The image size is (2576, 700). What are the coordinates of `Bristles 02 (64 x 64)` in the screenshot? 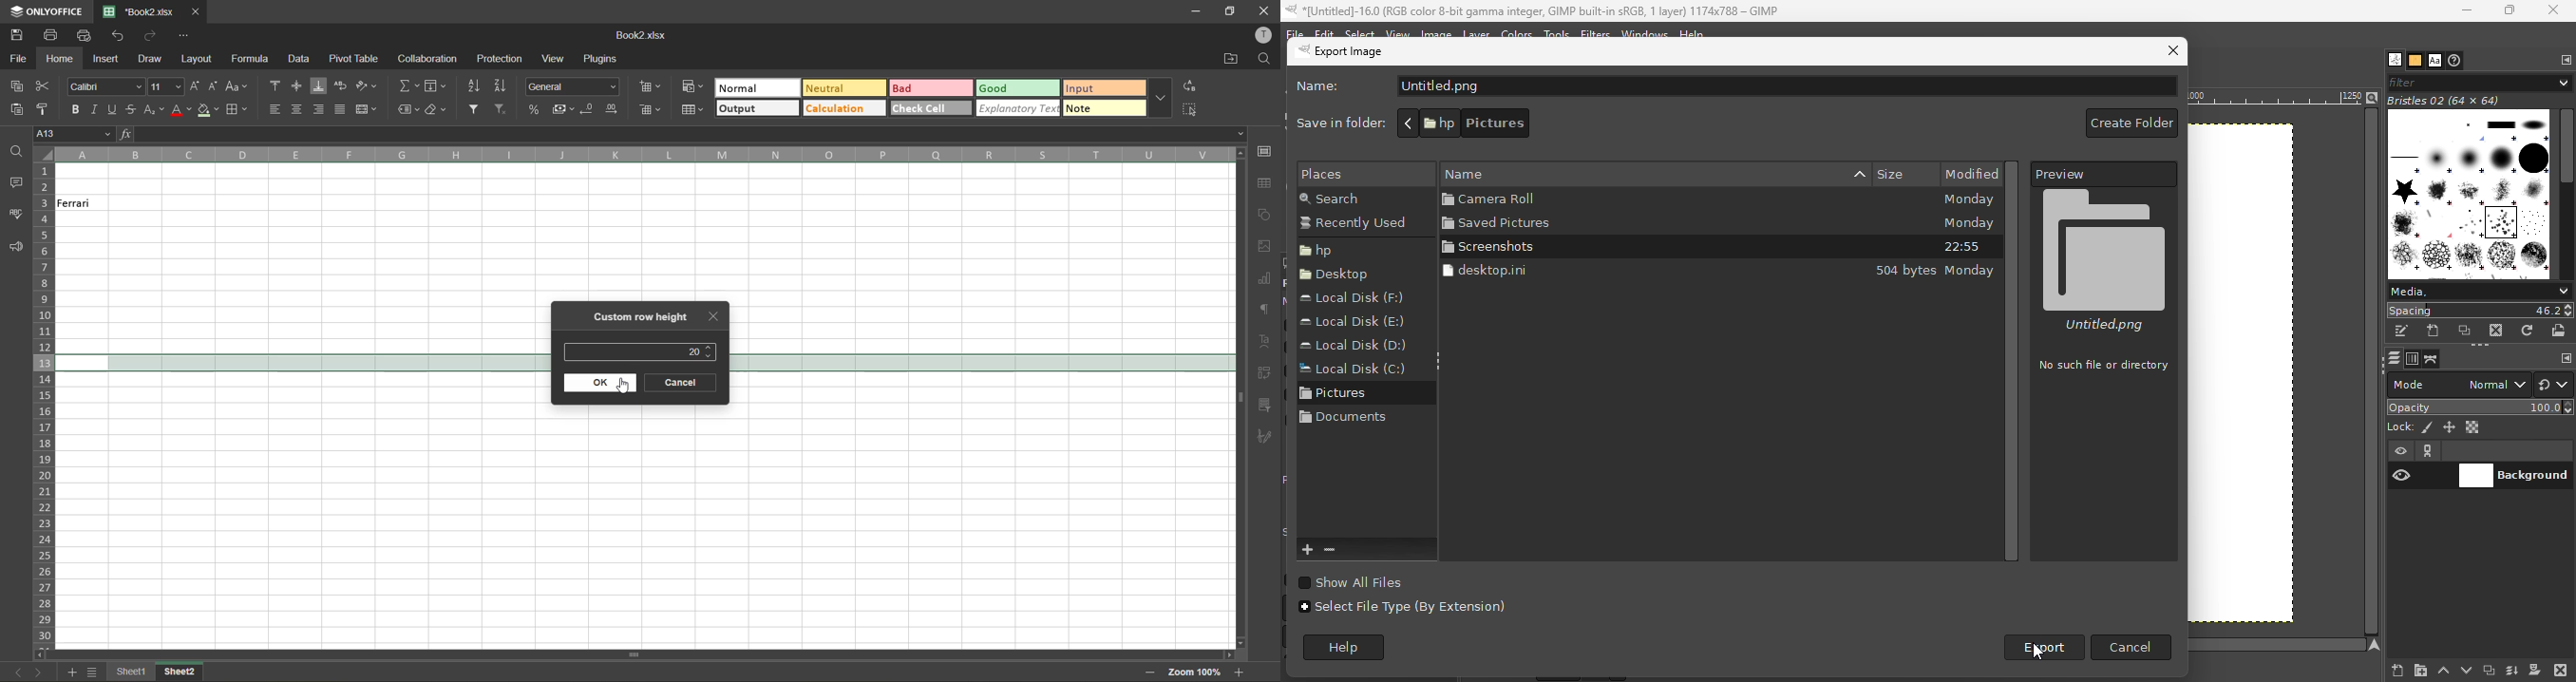 It's located at (2448, 101).